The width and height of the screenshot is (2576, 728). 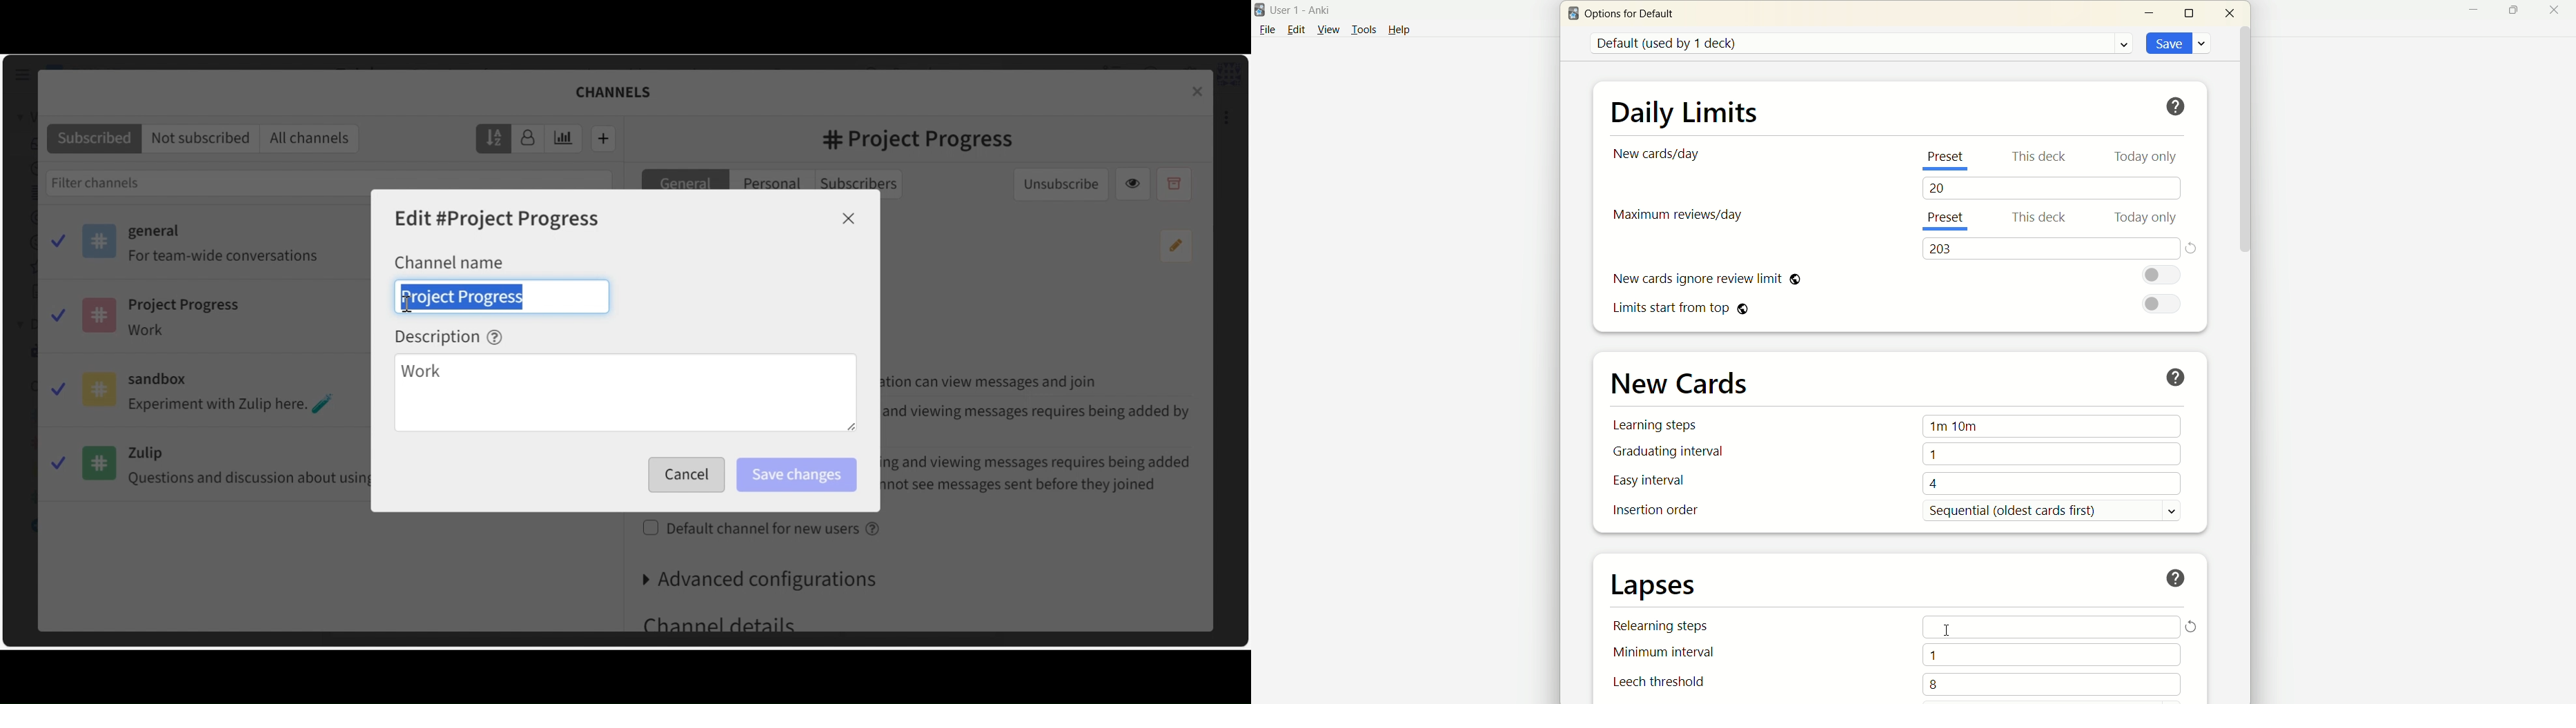 I want to click on Save Changes, so click(x=796, y=475).